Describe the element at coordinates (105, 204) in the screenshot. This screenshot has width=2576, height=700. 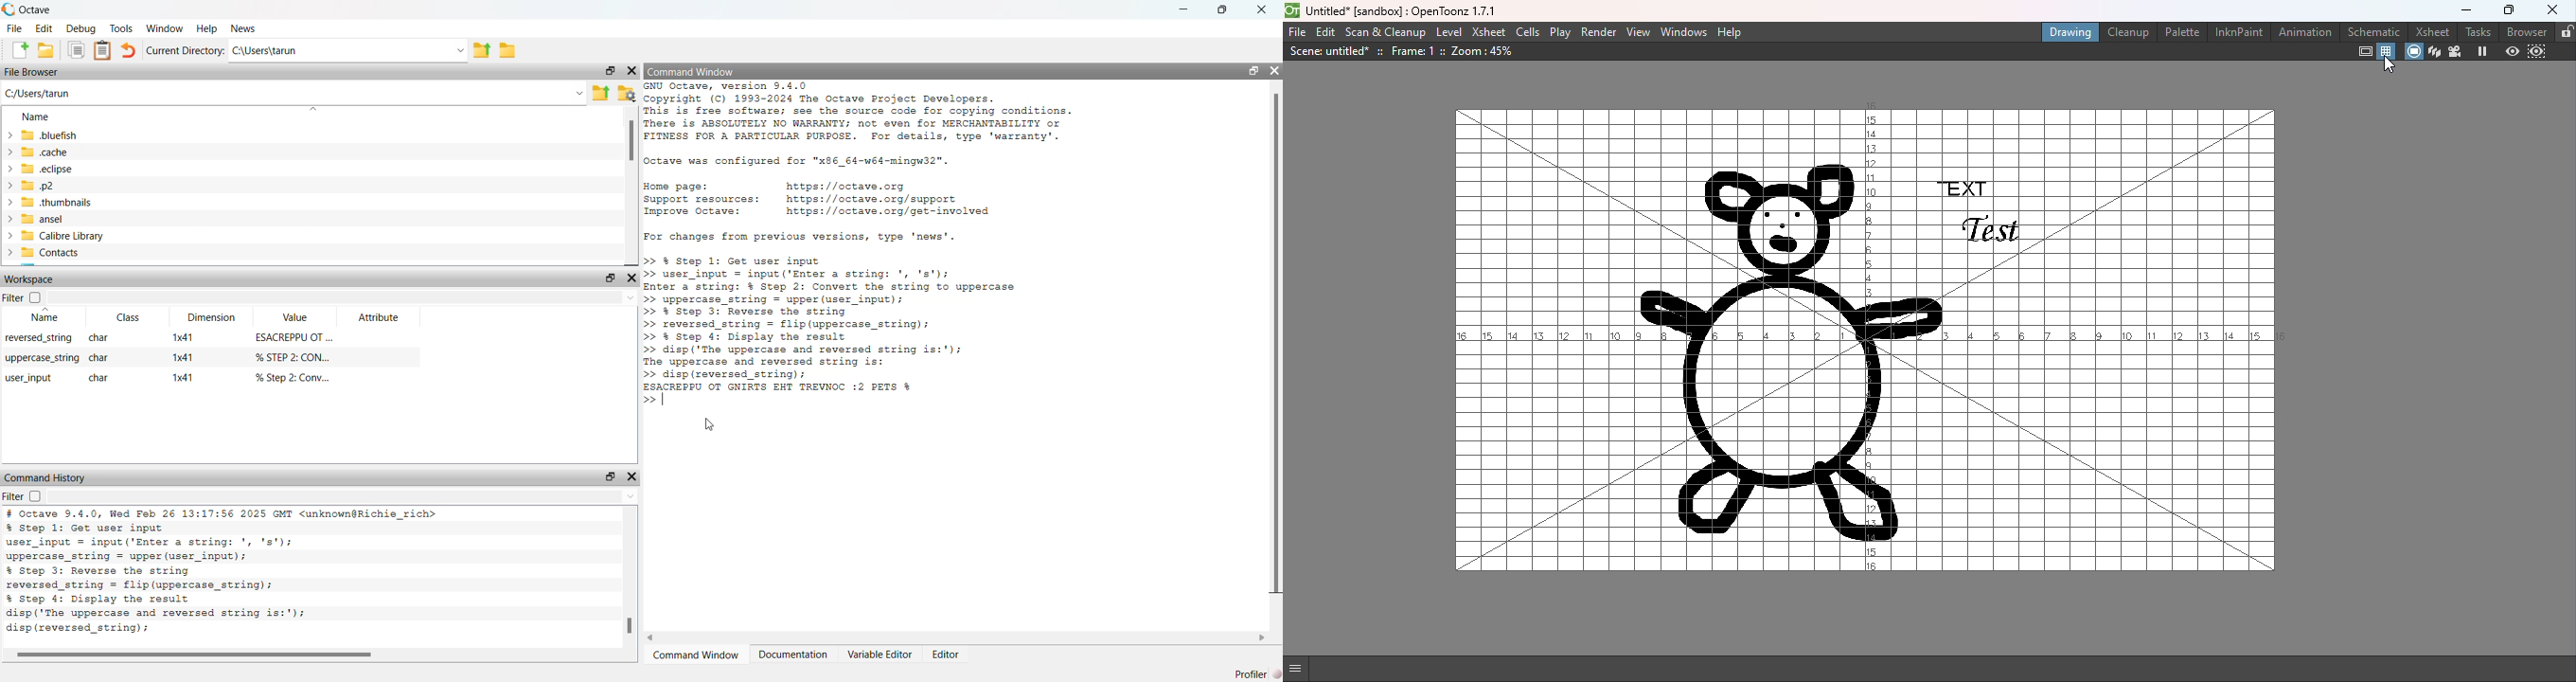
I see `.thumbnails` at that location.